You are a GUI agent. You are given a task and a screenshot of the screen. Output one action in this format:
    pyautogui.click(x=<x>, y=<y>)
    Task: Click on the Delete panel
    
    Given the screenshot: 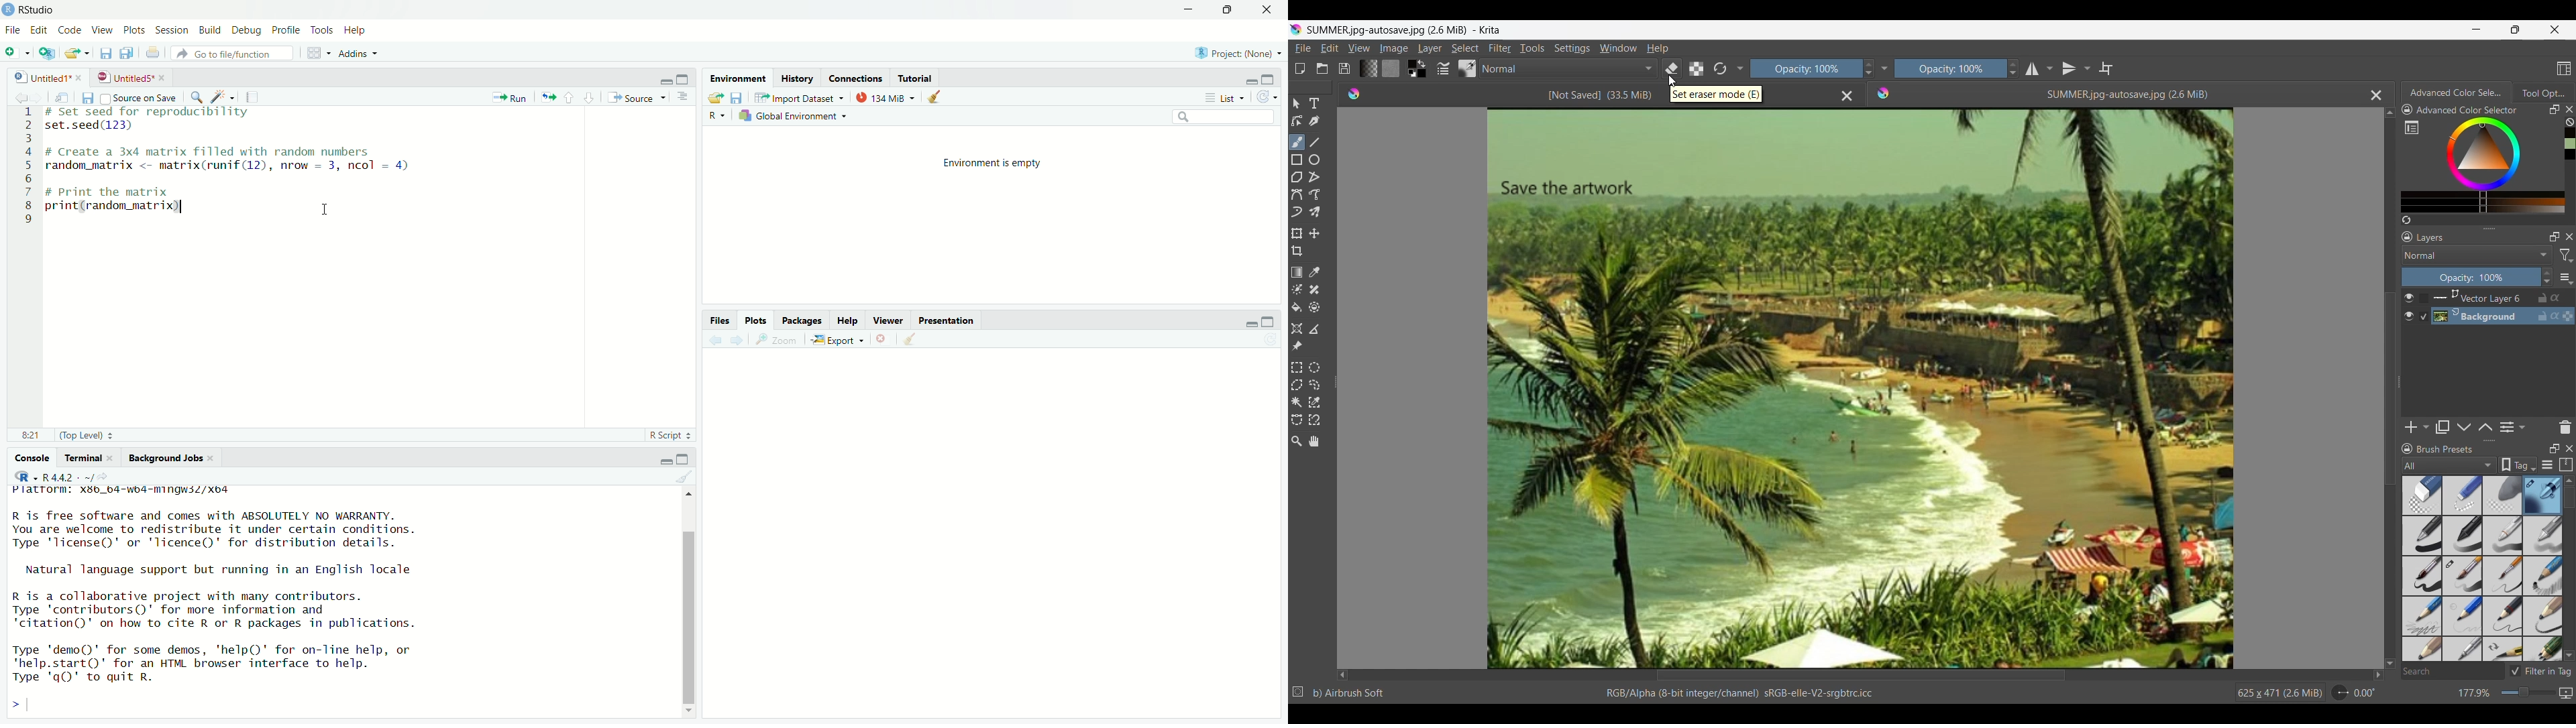 What is the action you would take?
    pyautogui.click(x=2565, y=427)
    